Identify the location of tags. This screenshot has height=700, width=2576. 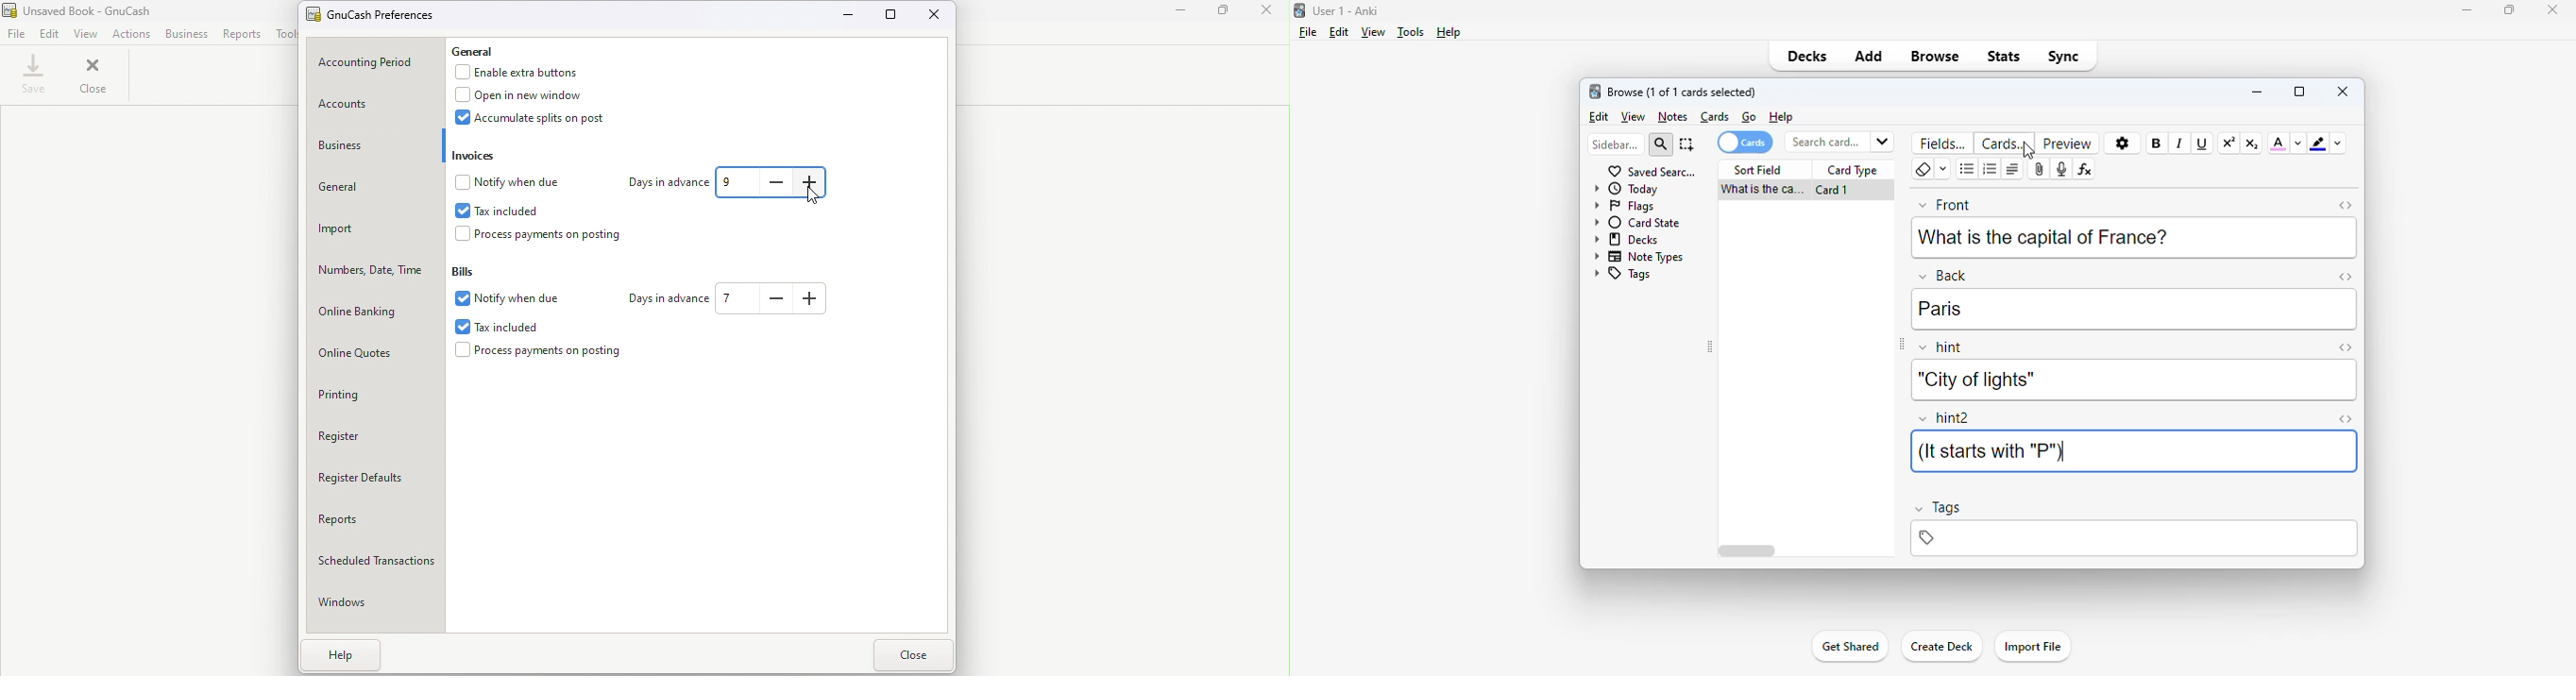
(1937, 509).